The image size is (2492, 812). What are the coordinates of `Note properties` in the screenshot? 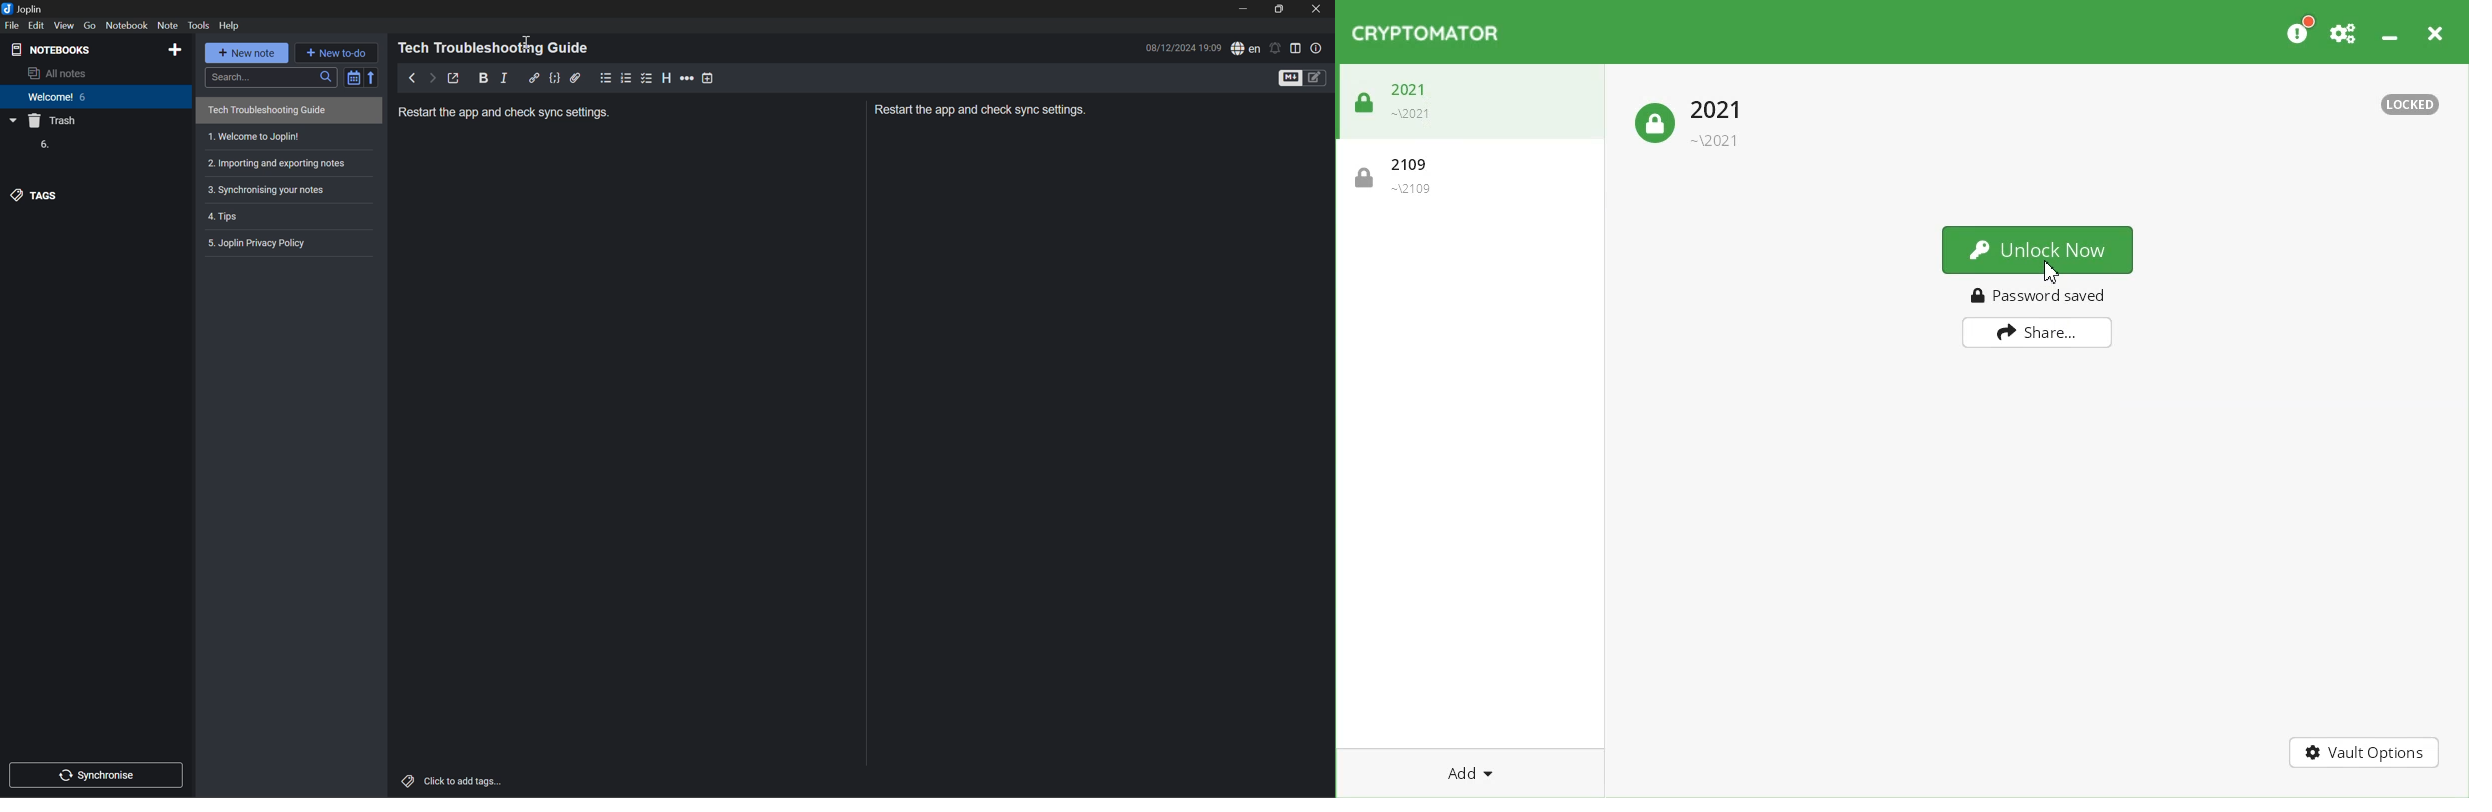 It's located at (1316, 48).